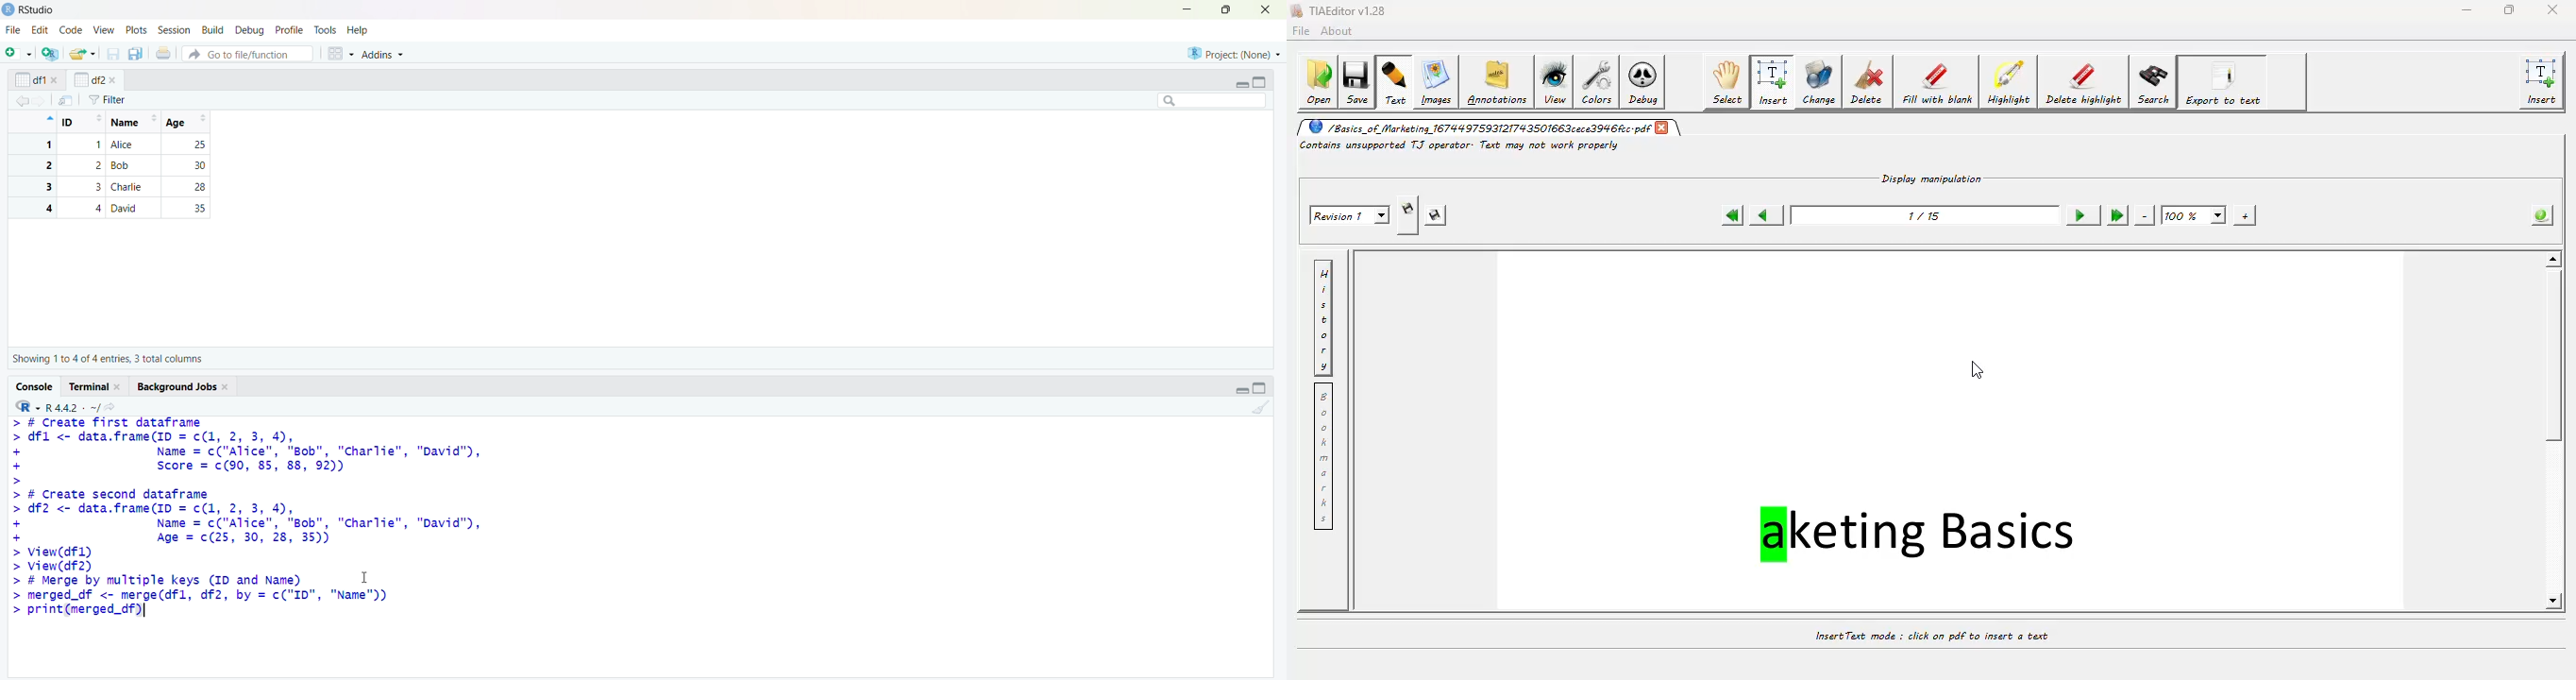  Describe the element at coordinates (189, 122) in the screenshot. I see `age` at that location.